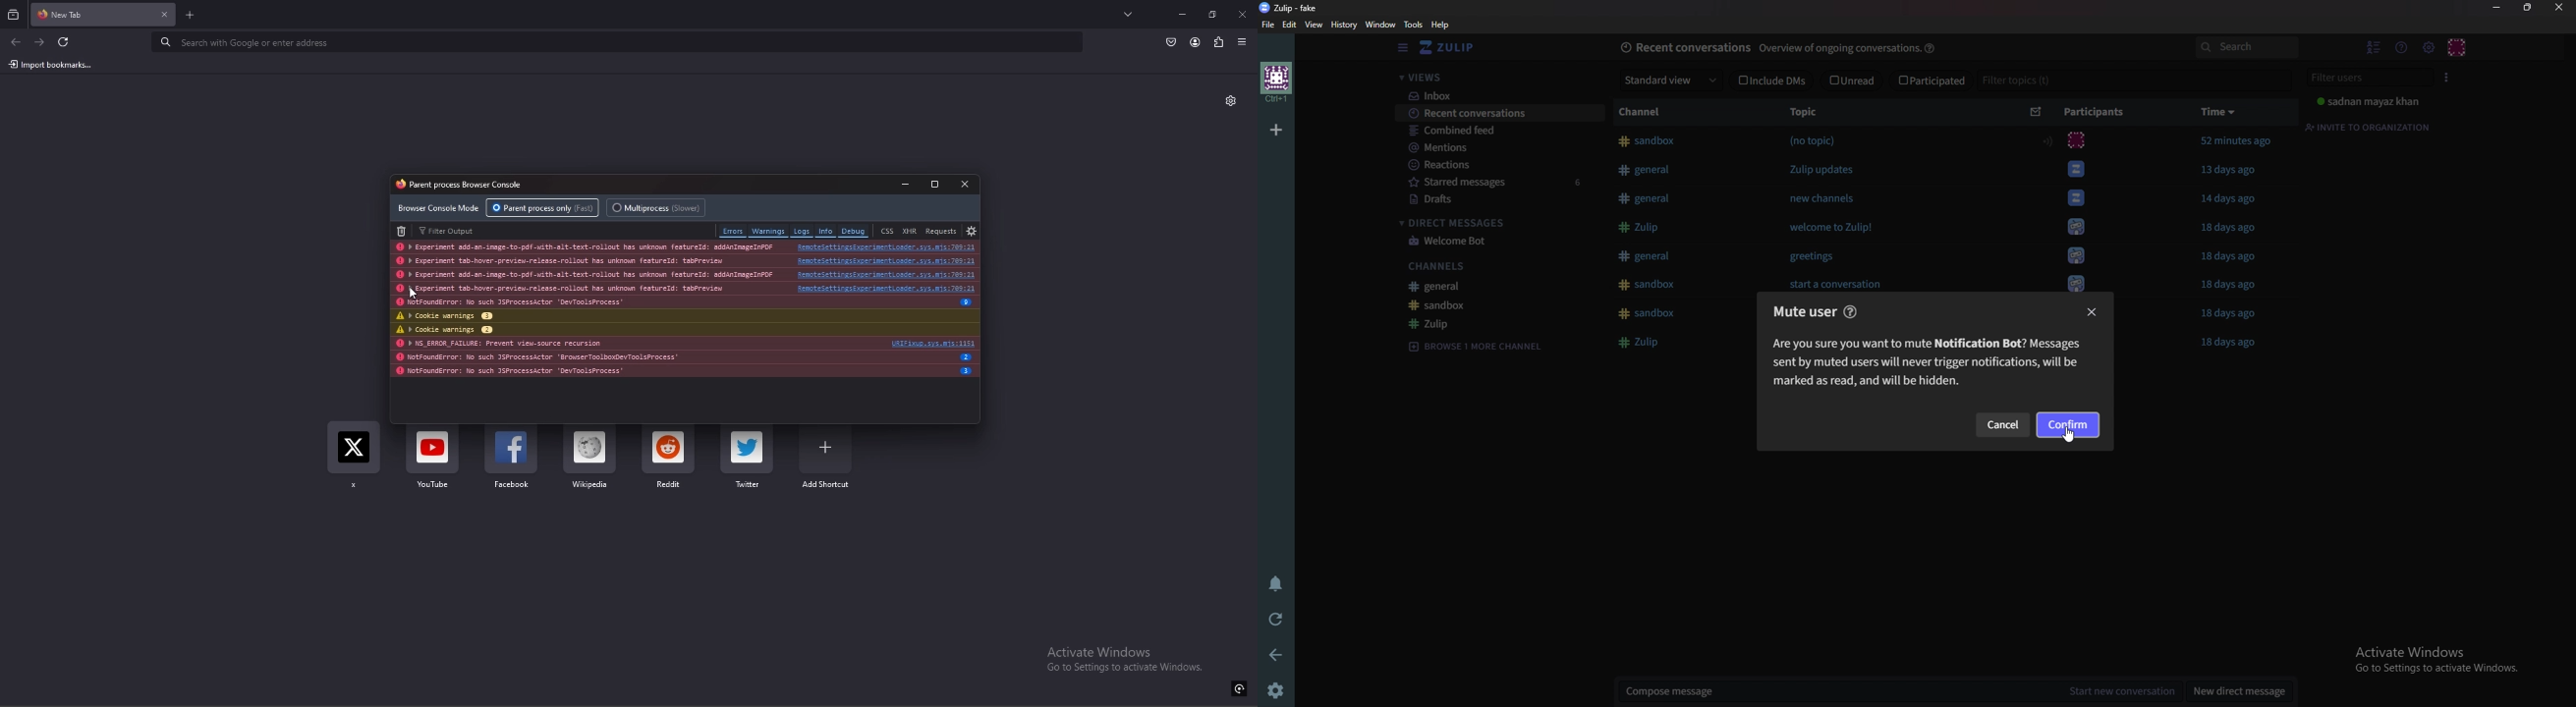  What do you see at coordinates (909, 231) in the screenshot?
I see `xhr` at bounding box center [909, 231].